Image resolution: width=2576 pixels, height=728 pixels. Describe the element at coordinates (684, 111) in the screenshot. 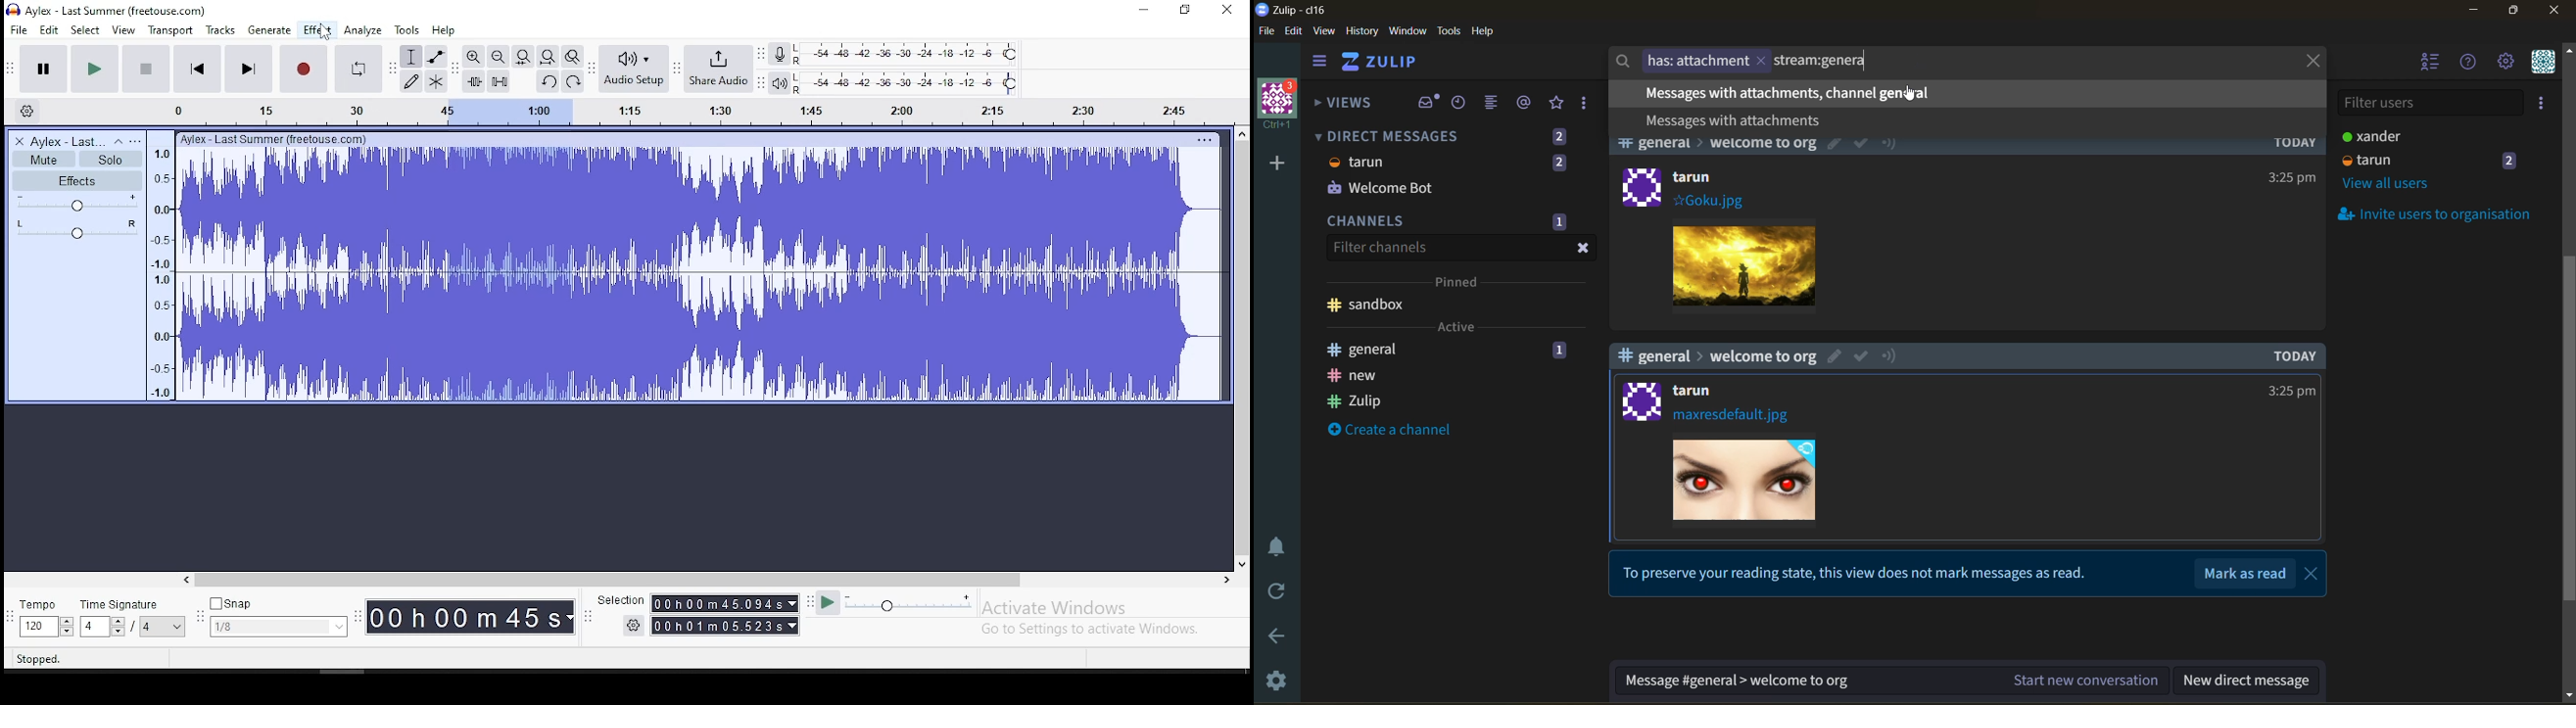

I see `timeline` at that location.